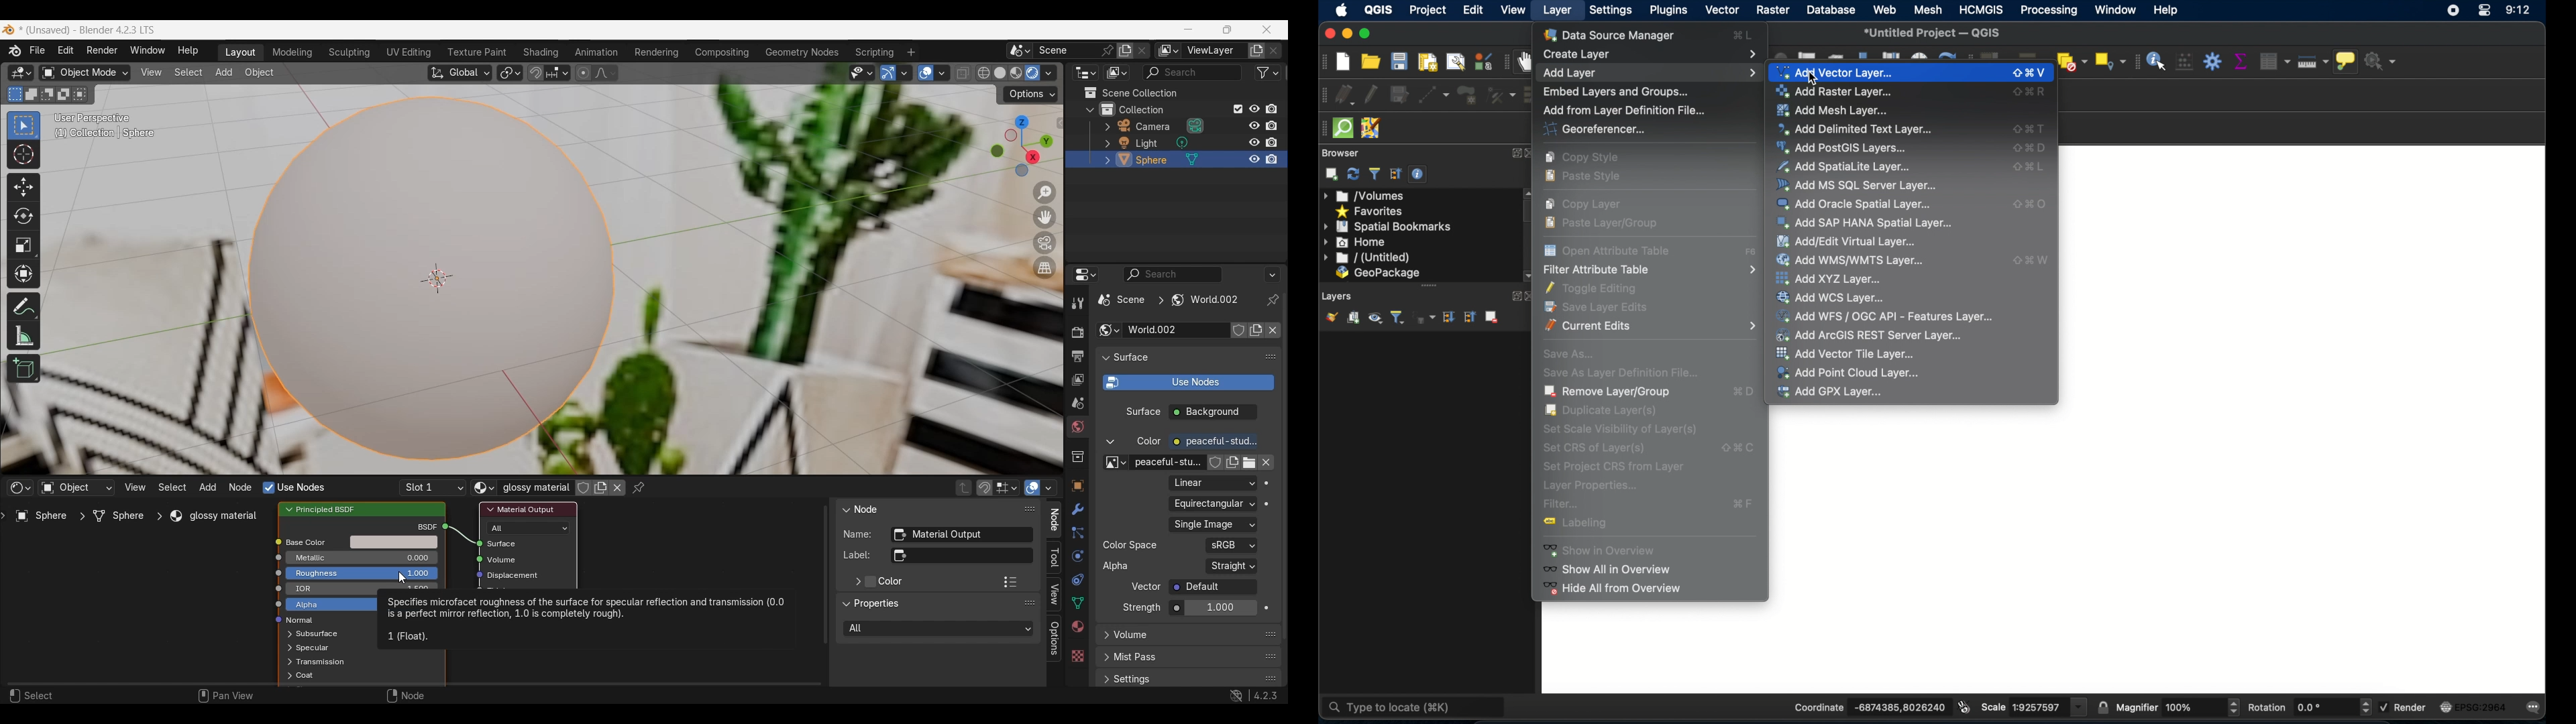  I want to click on Add view layer, so click(1256, 50).